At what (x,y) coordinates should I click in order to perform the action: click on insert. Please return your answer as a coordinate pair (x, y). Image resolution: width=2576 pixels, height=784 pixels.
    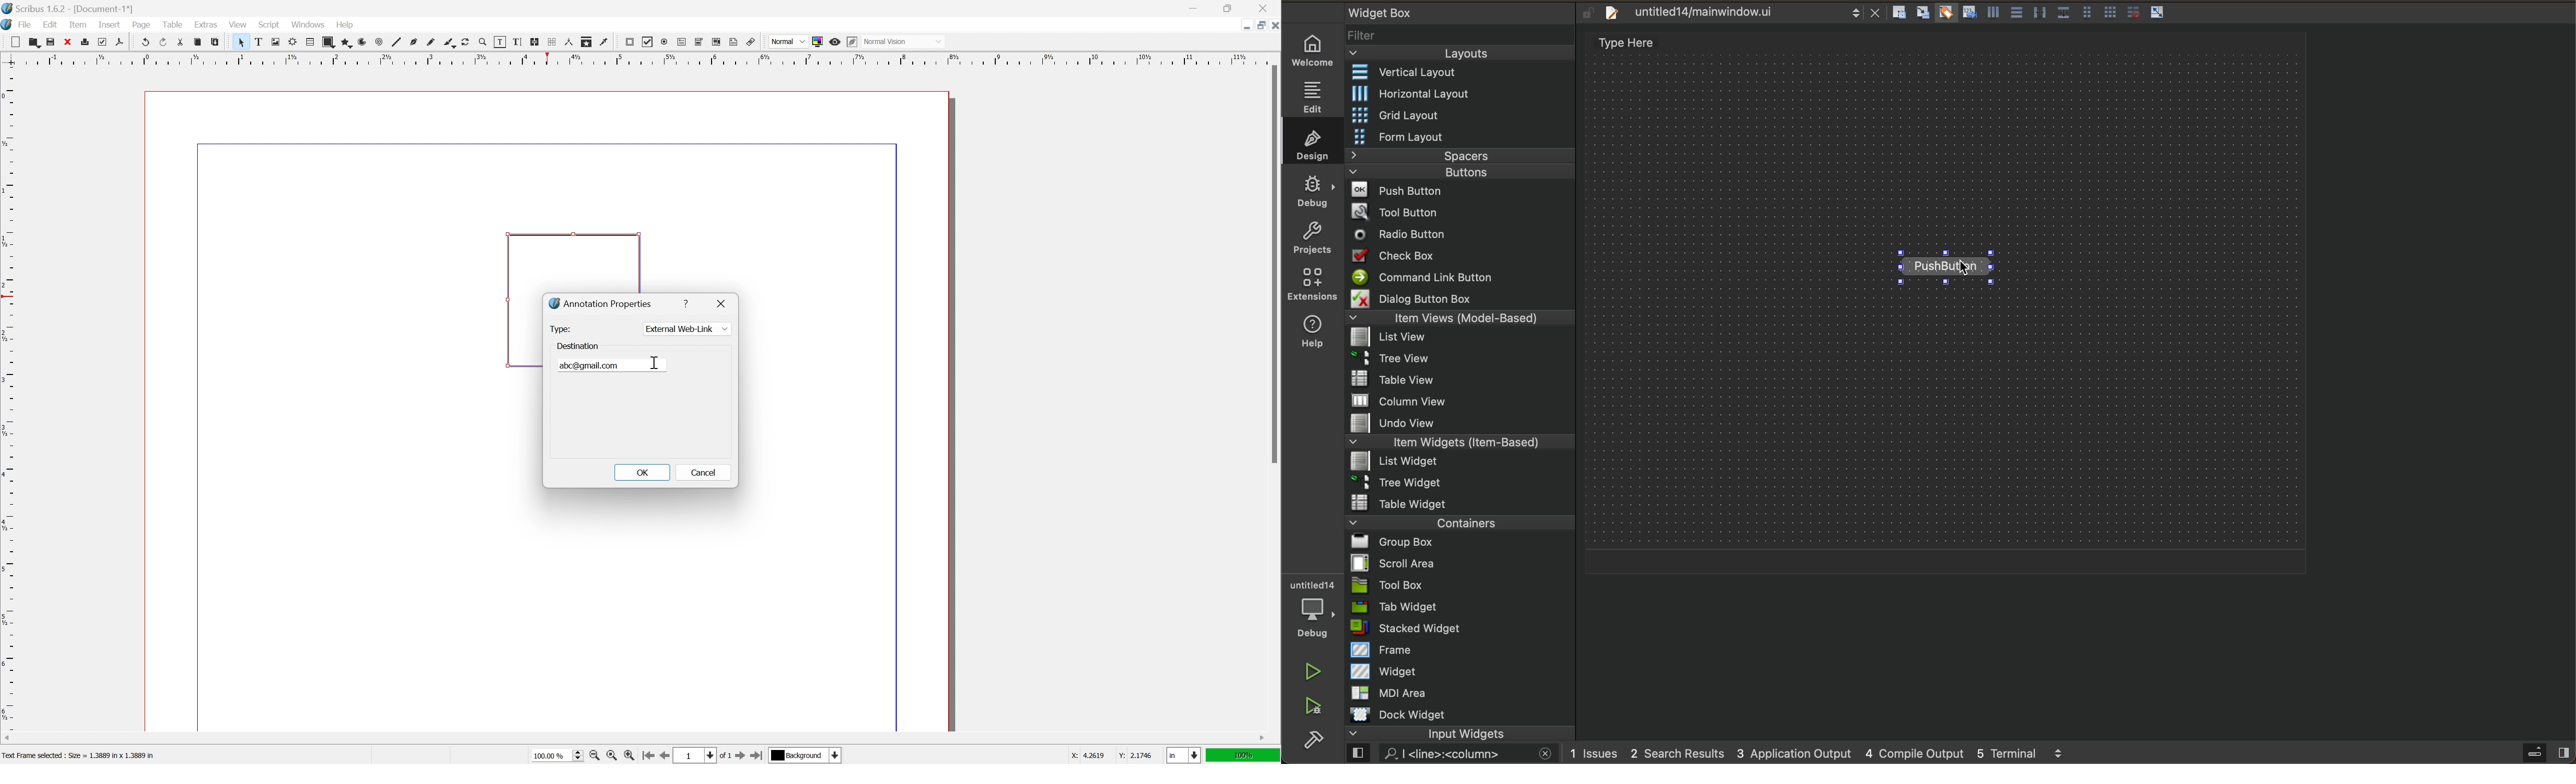
    Looking at the image, I should click on (110, 25).